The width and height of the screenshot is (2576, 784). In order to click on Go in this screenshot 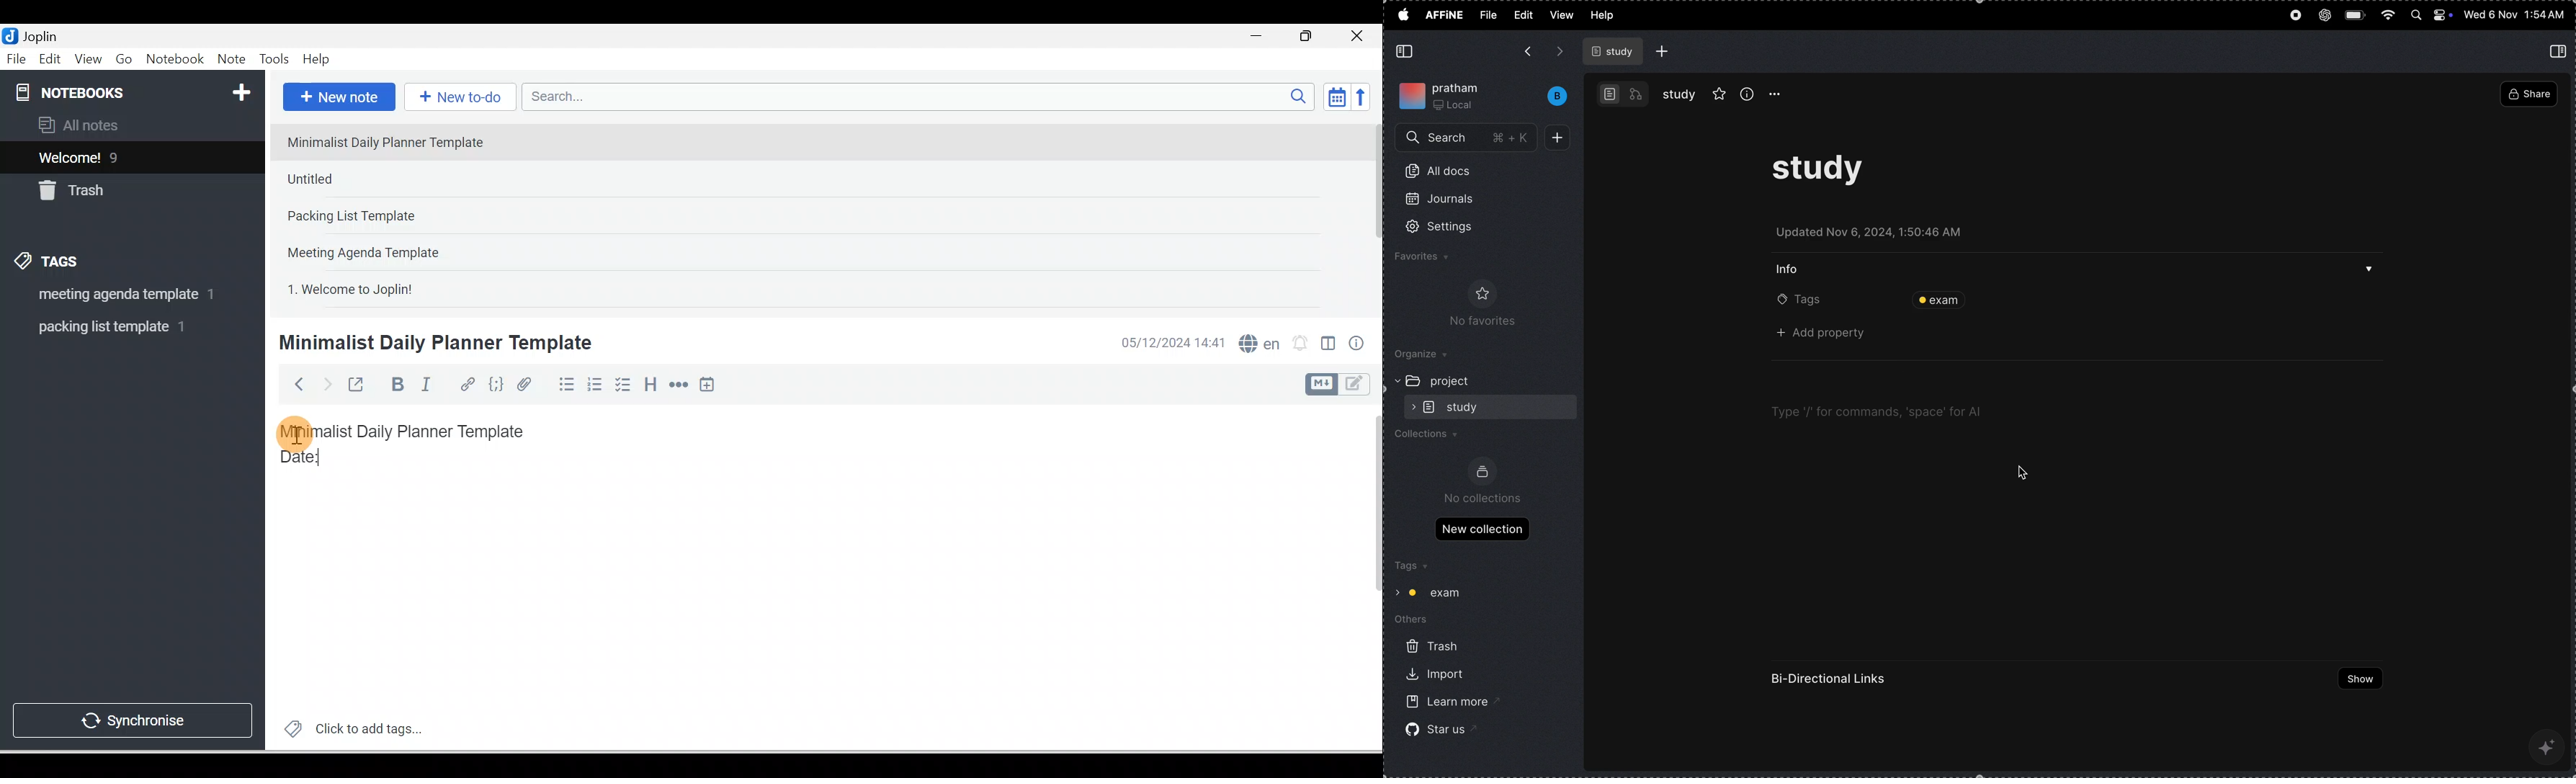, I will do `click(126, 60)`.